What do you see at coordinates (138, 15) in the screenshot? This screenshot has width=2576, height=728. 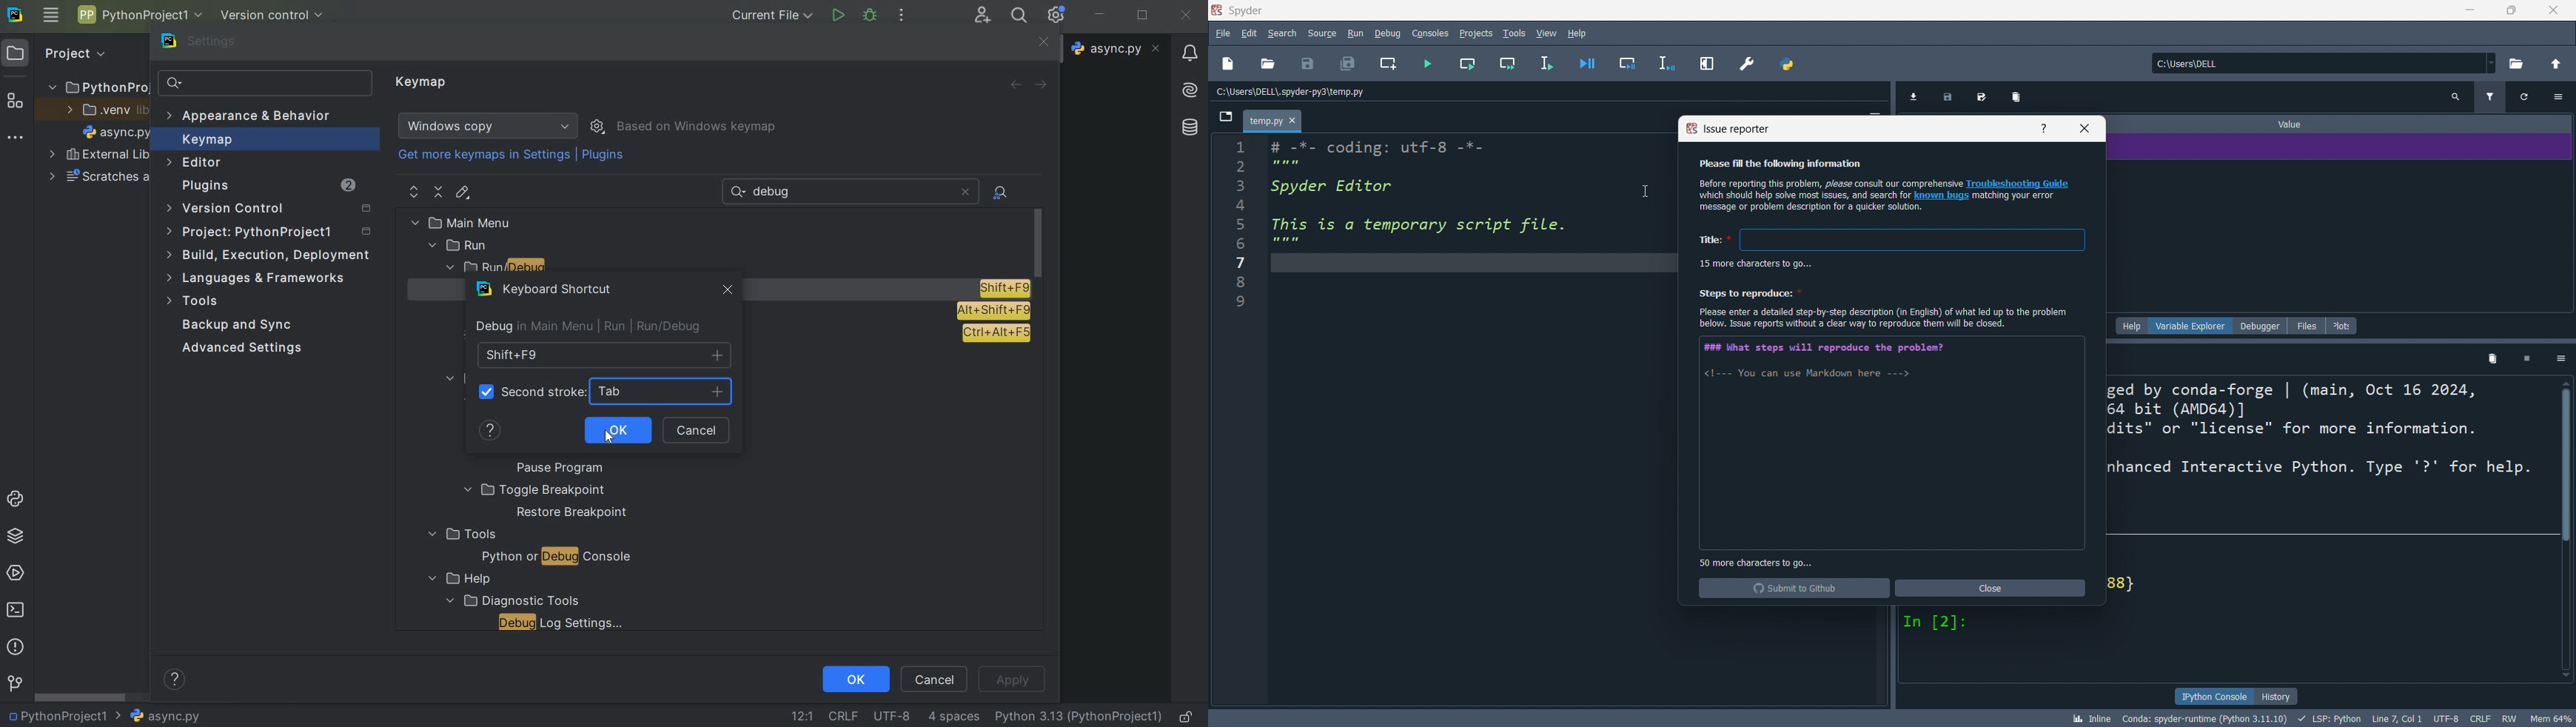 I see `project name` at bounding box center [138, 15].